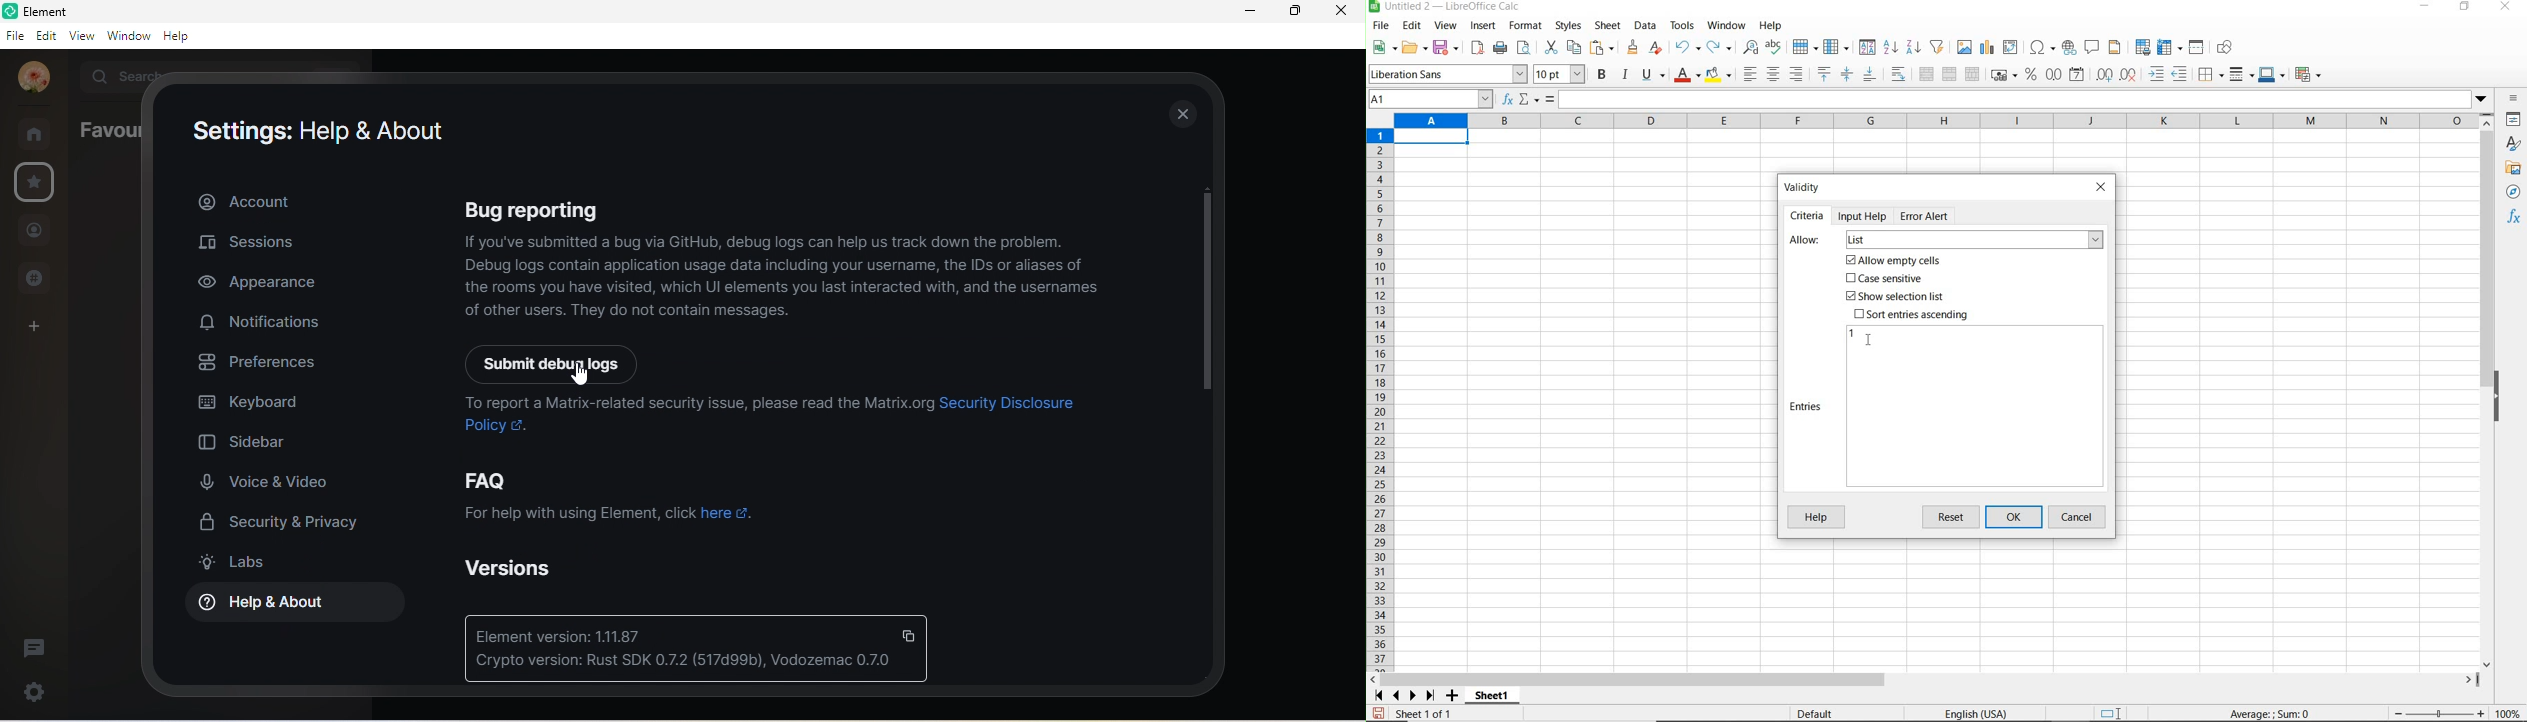  I want to click on For help with using Element, click here, so click(606, 519).